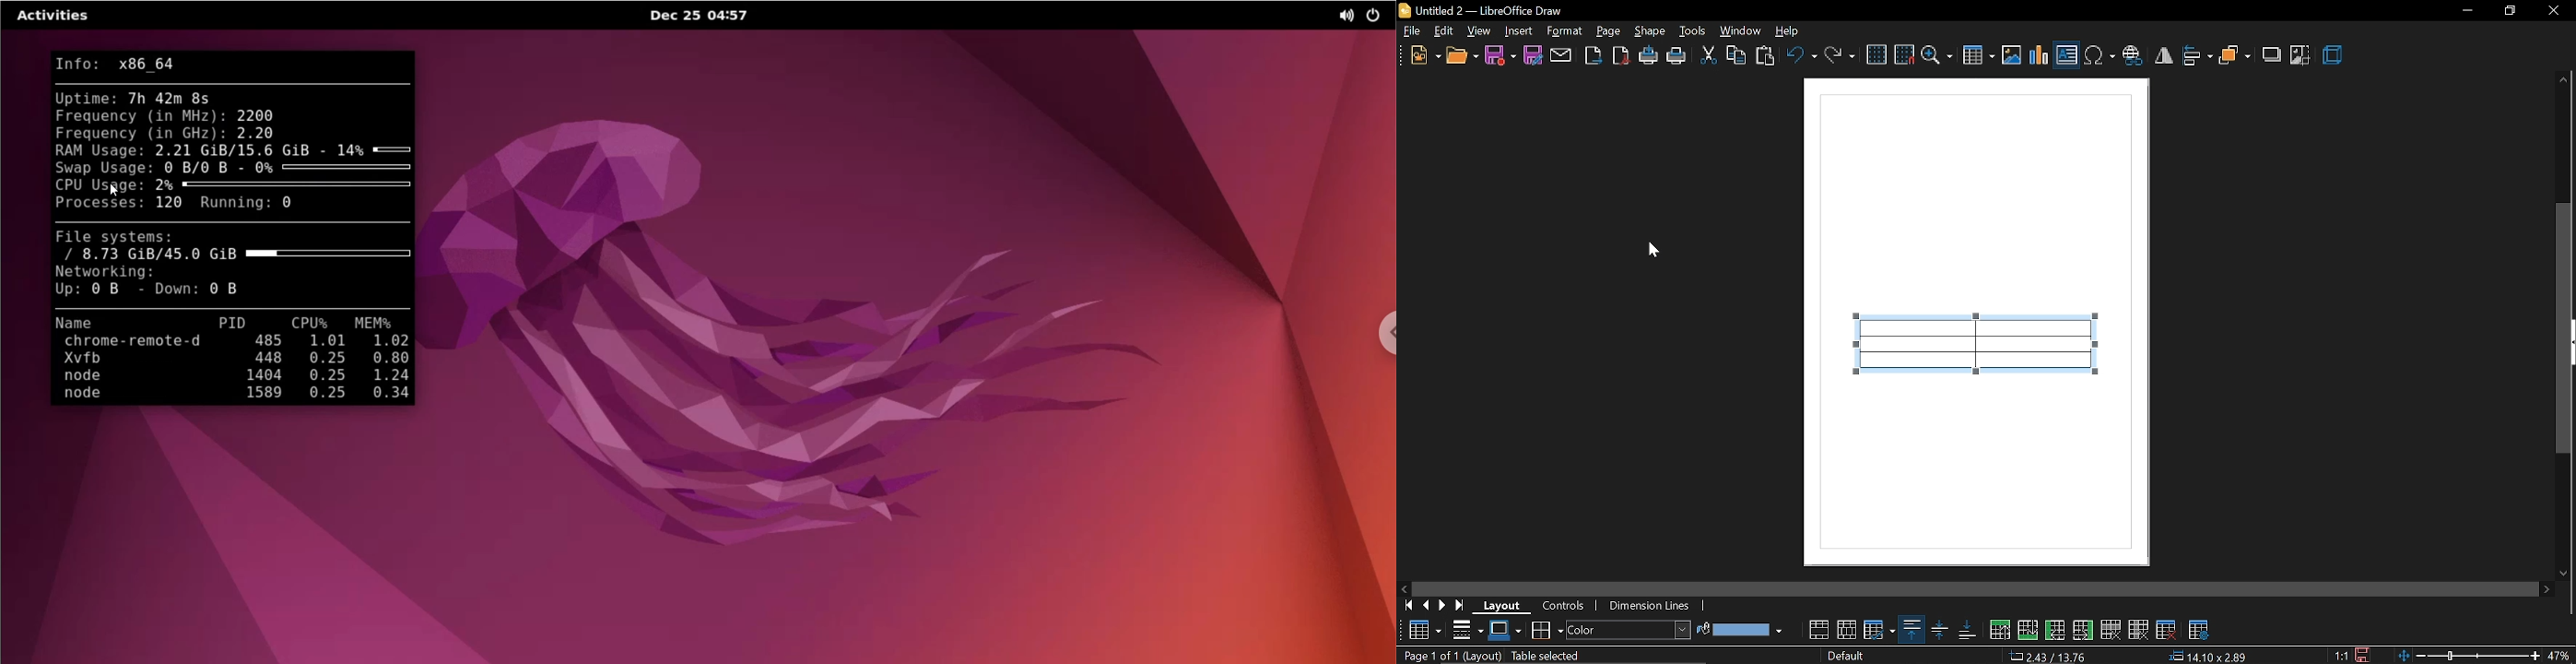 The height and width of the screenshot is (672, 2576). What do you see at coordinates (1462, 57) in the screenshot?
I see `open` at bounding box center [1462, 57].